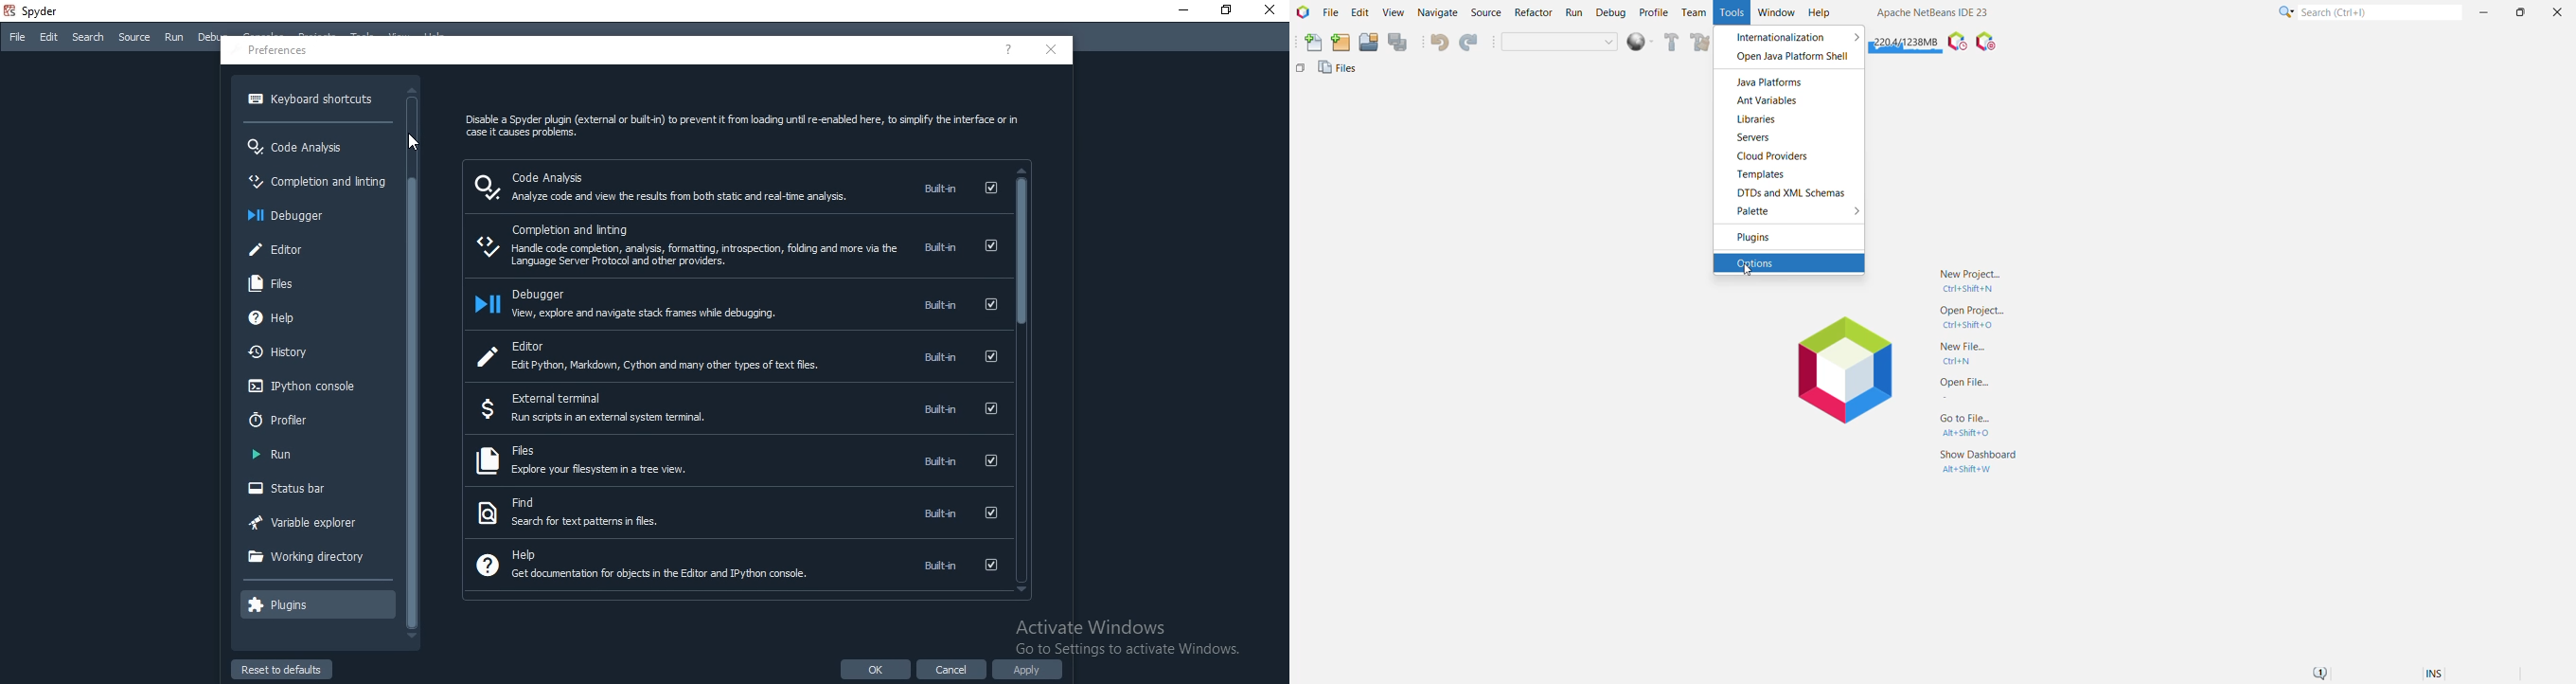  What do you see at coordinates (313, 603) in the screenshot?
I see `plugins` at bounding box center [313, 603].